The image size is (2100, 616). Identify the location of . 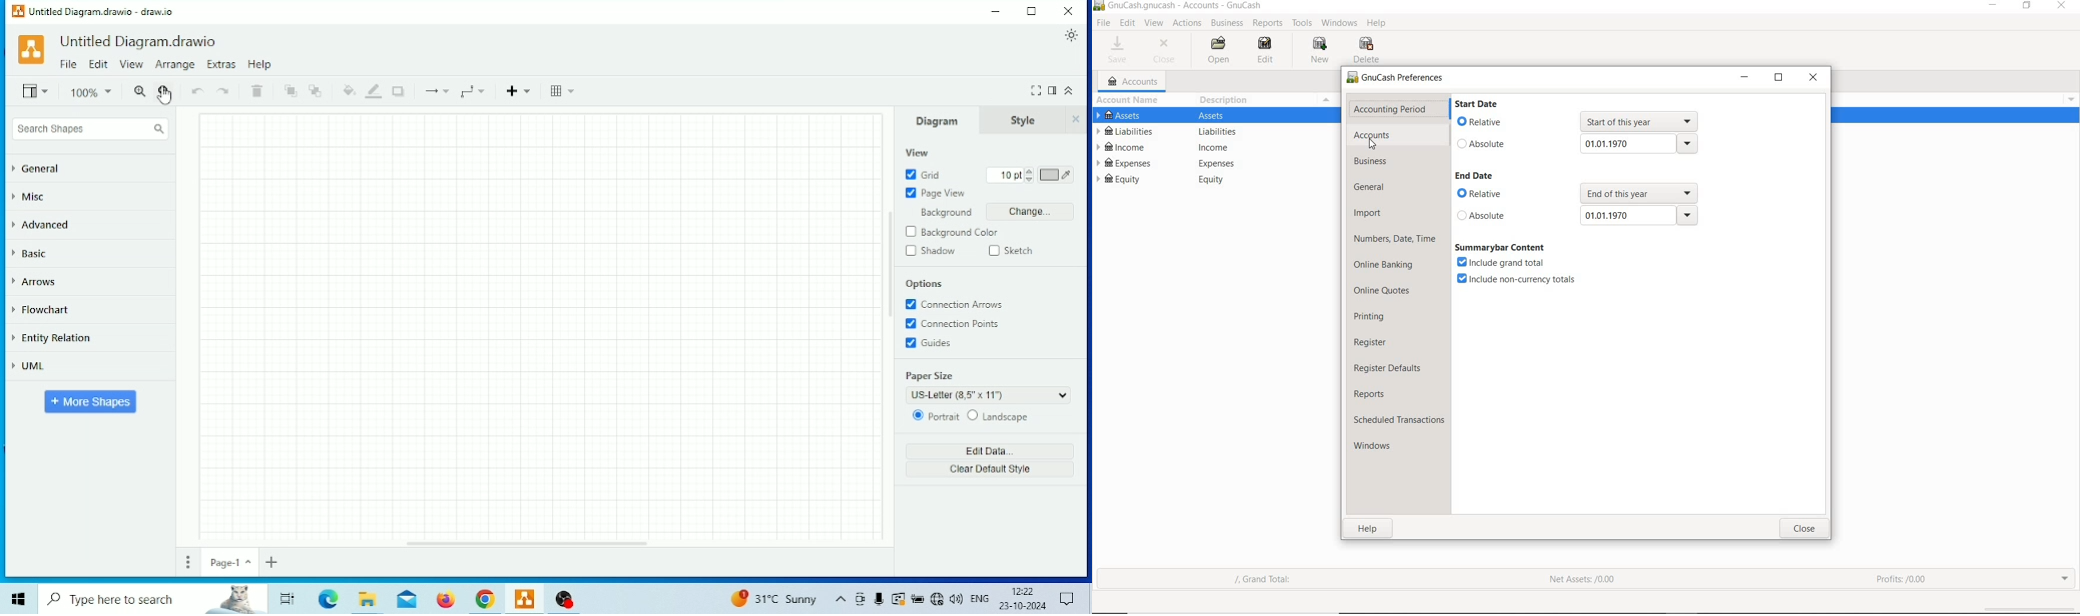
(1640, 143).